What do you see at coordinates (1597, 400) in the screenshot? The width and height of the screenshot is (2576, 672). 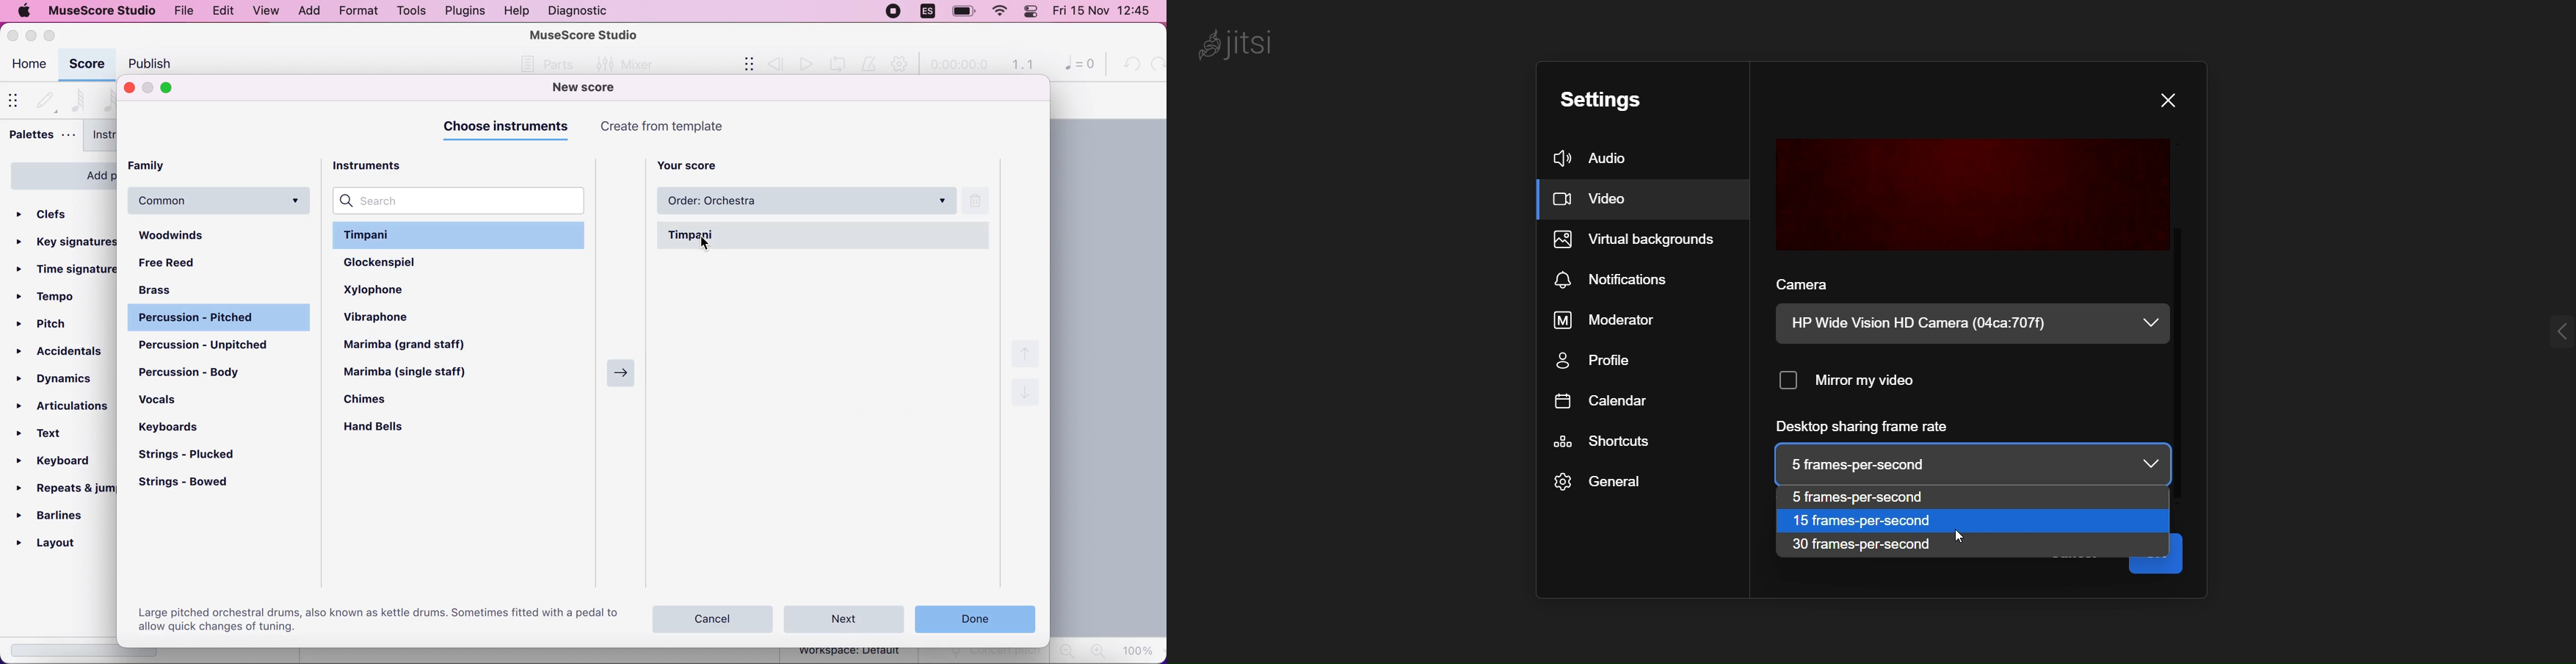 I see `calendar` at bounding box center [1597, 400].